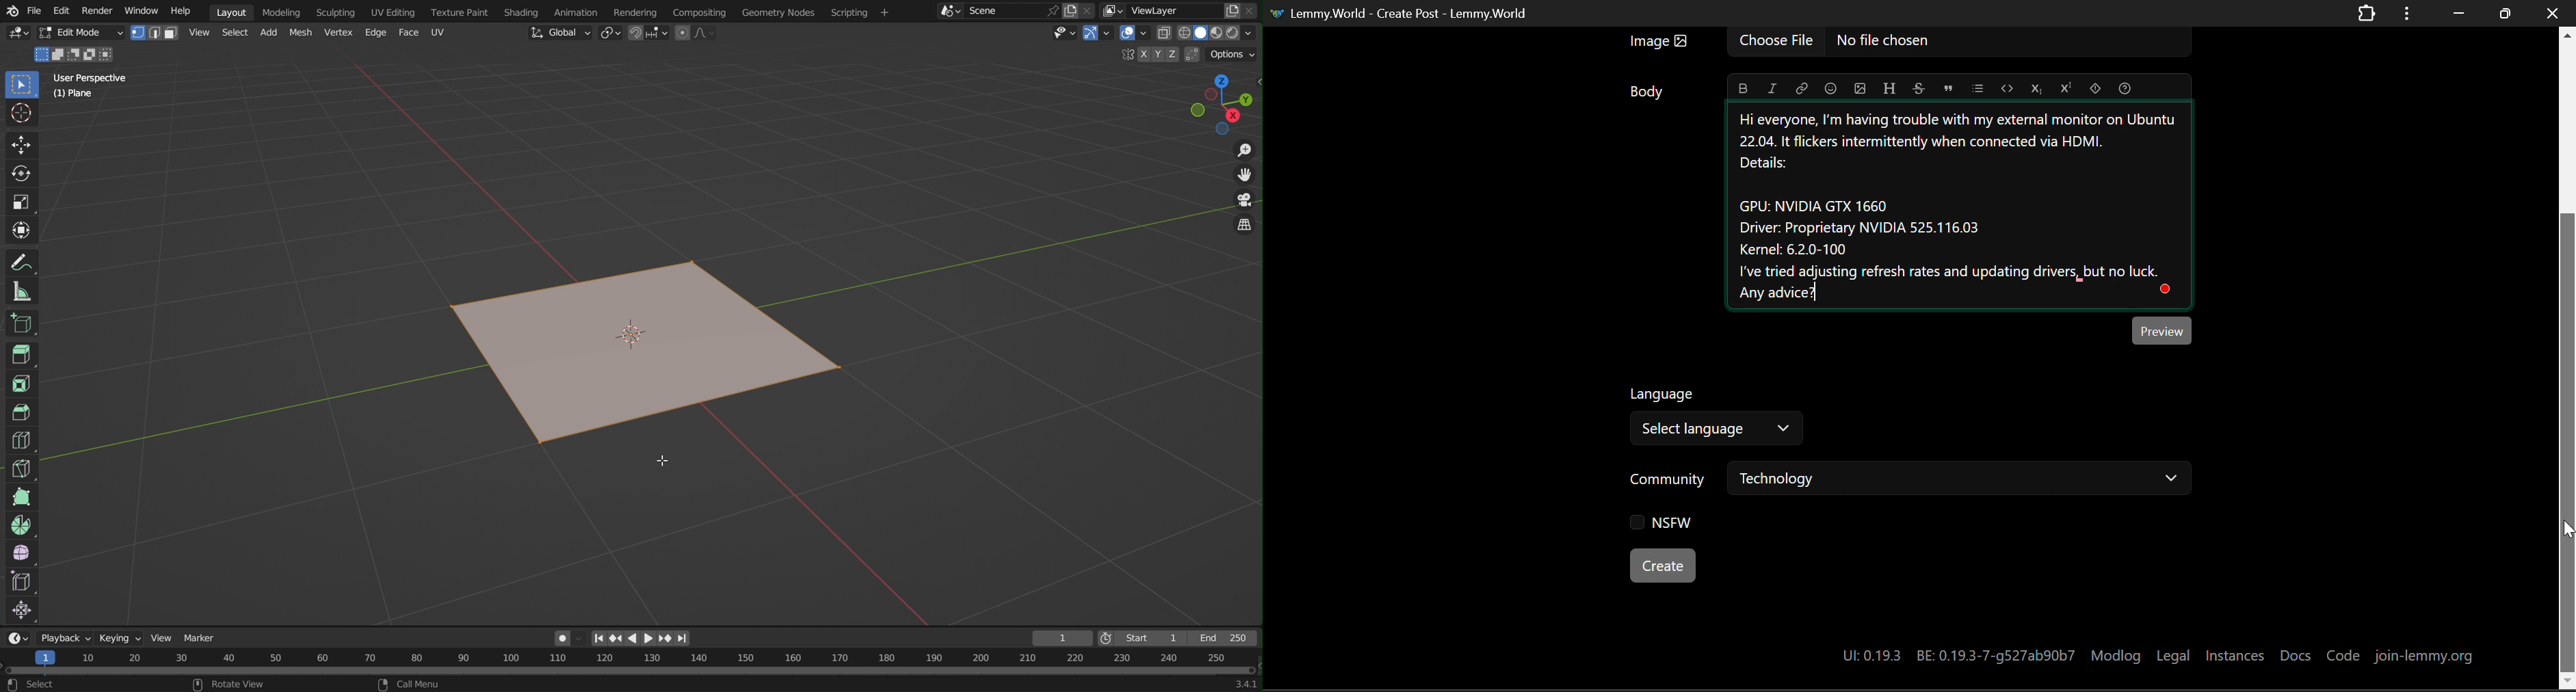 The height and width of the screenshot is (700, 2576). I want to click on Lemmy.World - Create Post - Lemmy.World, so click(1402, 14).